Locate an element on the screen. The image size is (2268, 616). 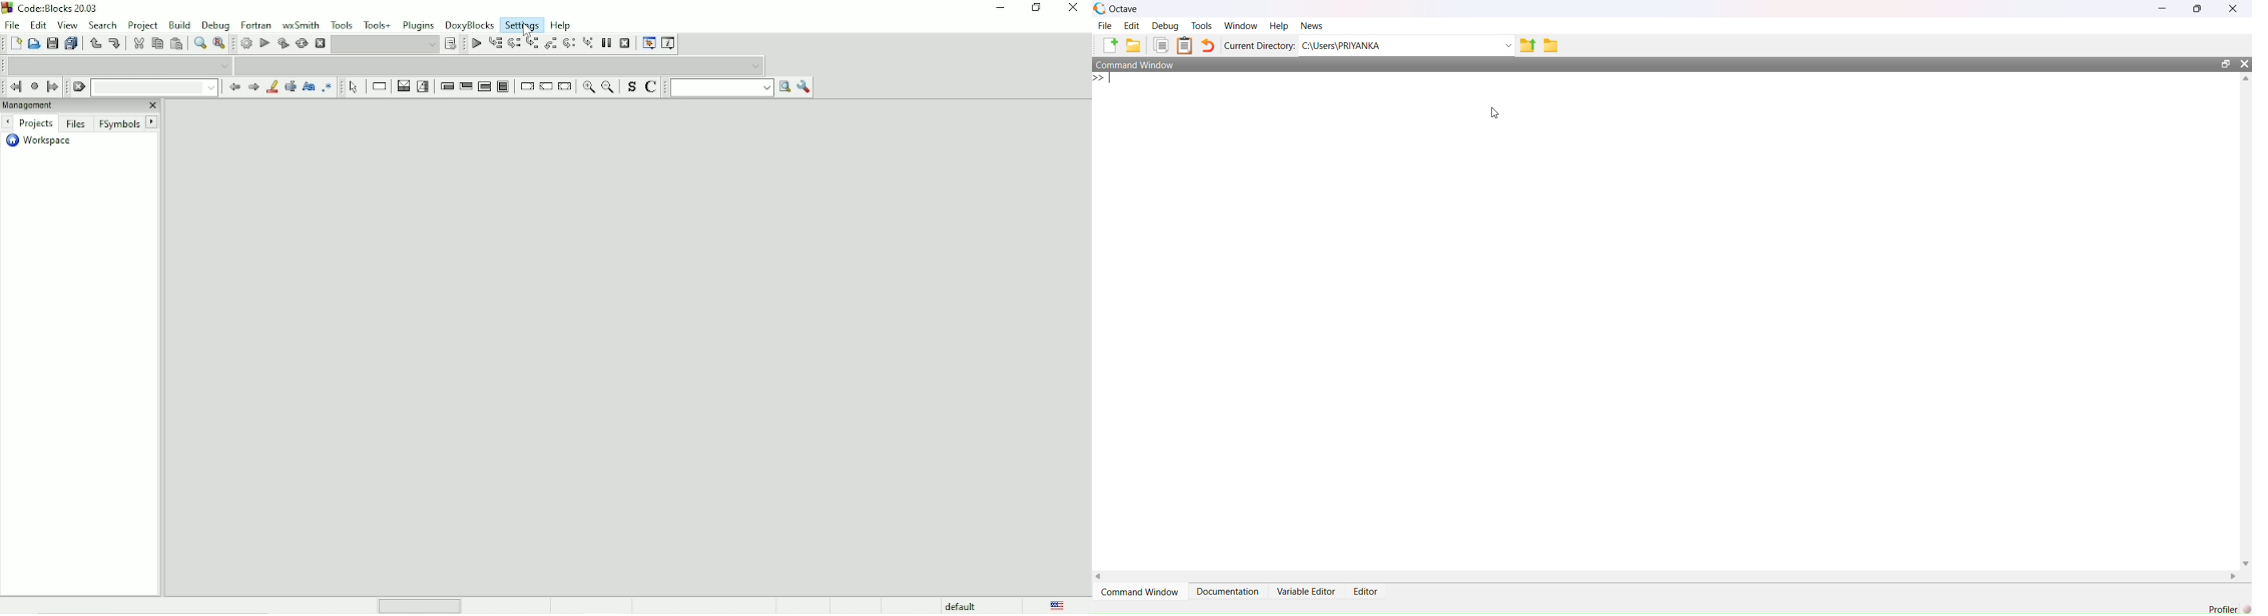
Drop down is located at coordinates (767, 88).